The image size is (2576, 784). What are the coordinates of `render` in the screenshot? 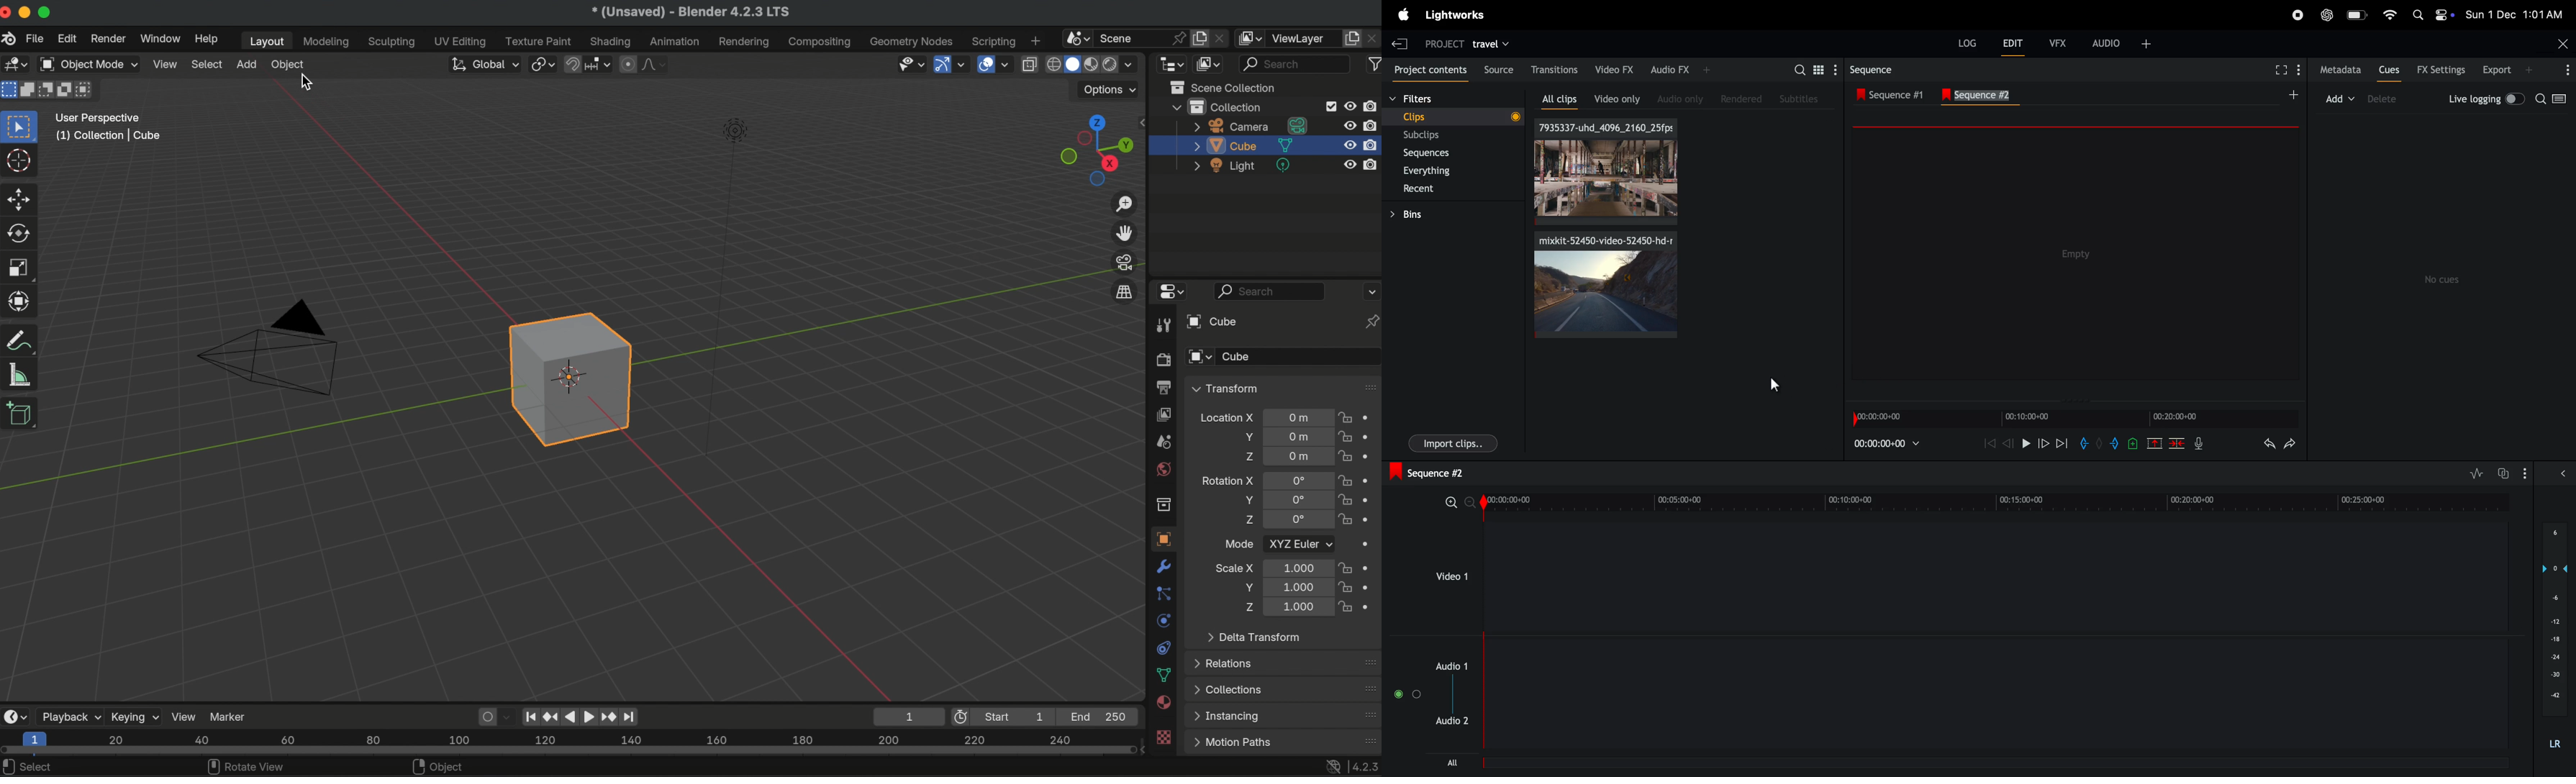 It's located at (1162, 360).